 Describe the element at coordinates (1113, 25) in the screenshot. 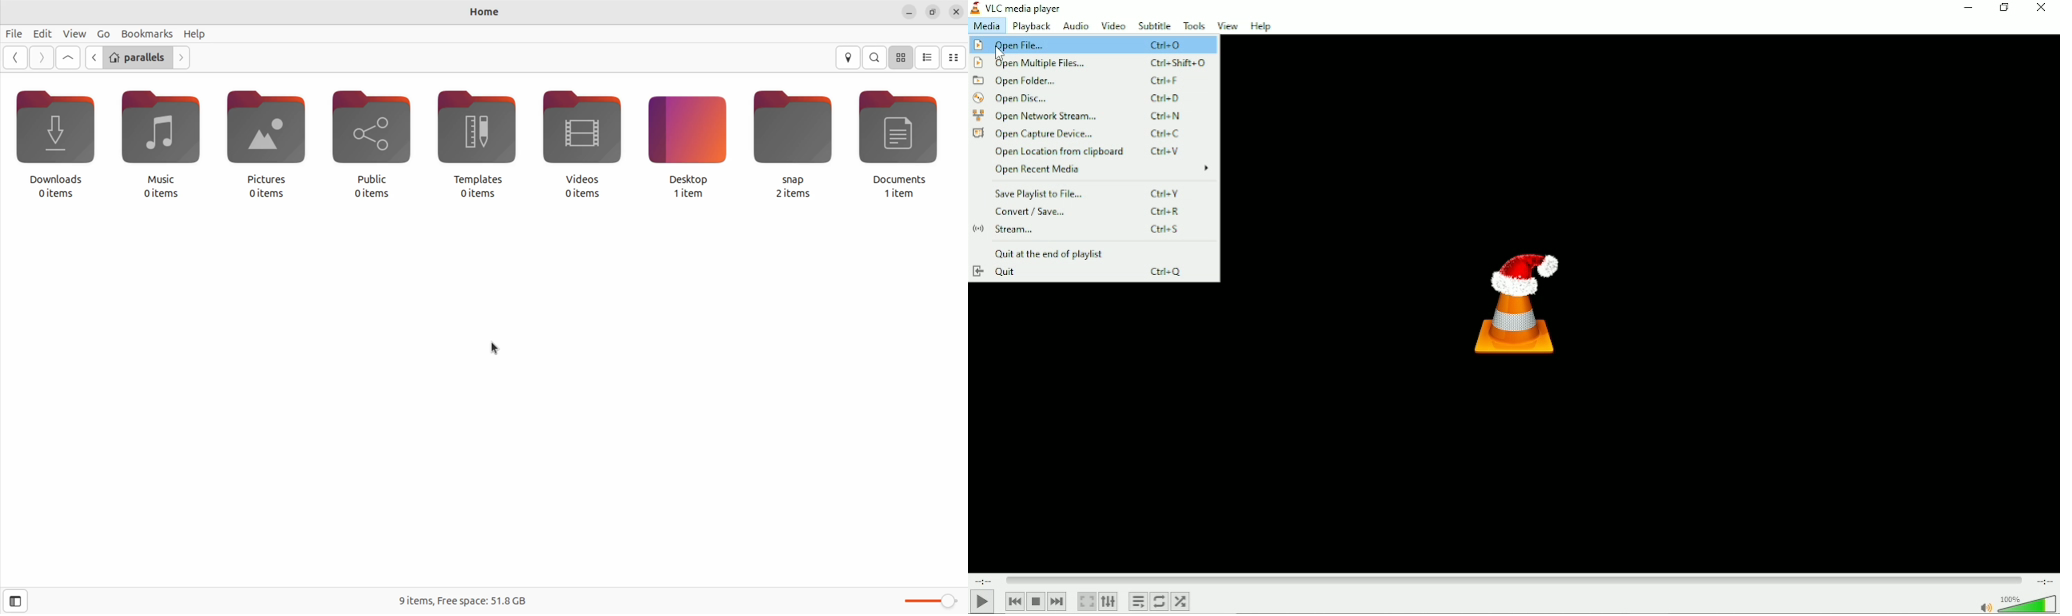

I see `Video` at that location.